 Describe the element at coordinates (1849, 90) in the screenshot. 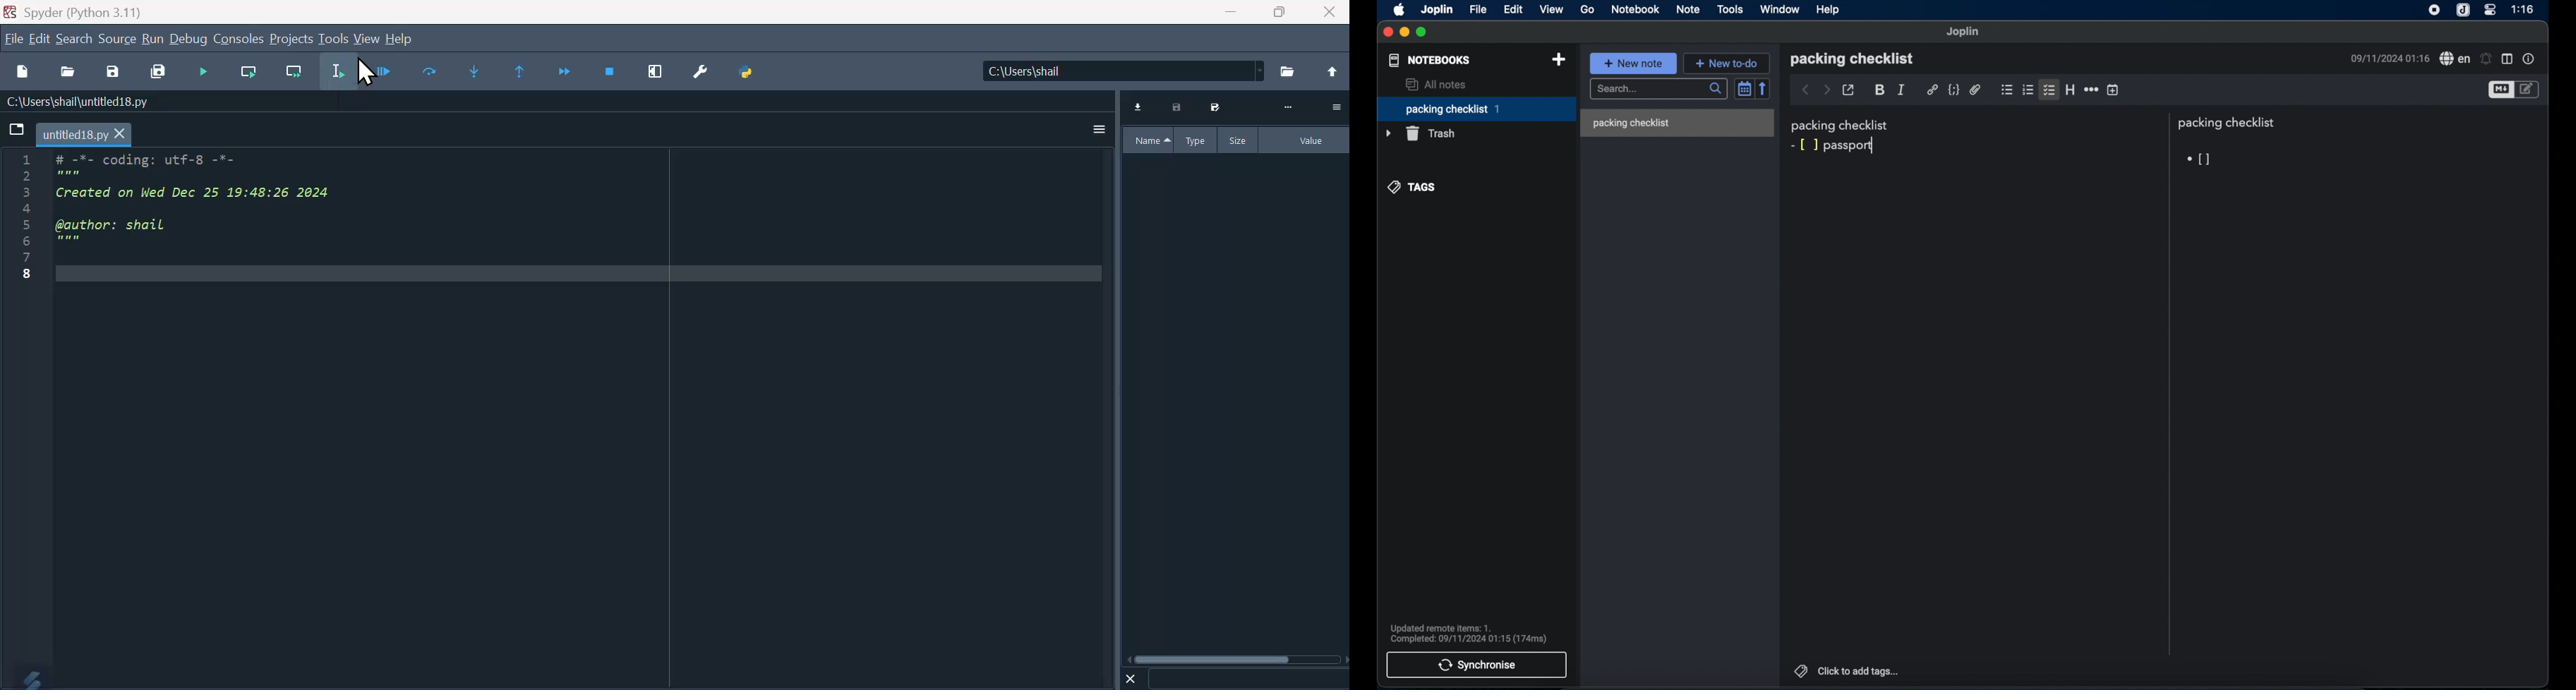

I see `toggle external editing` at that location.